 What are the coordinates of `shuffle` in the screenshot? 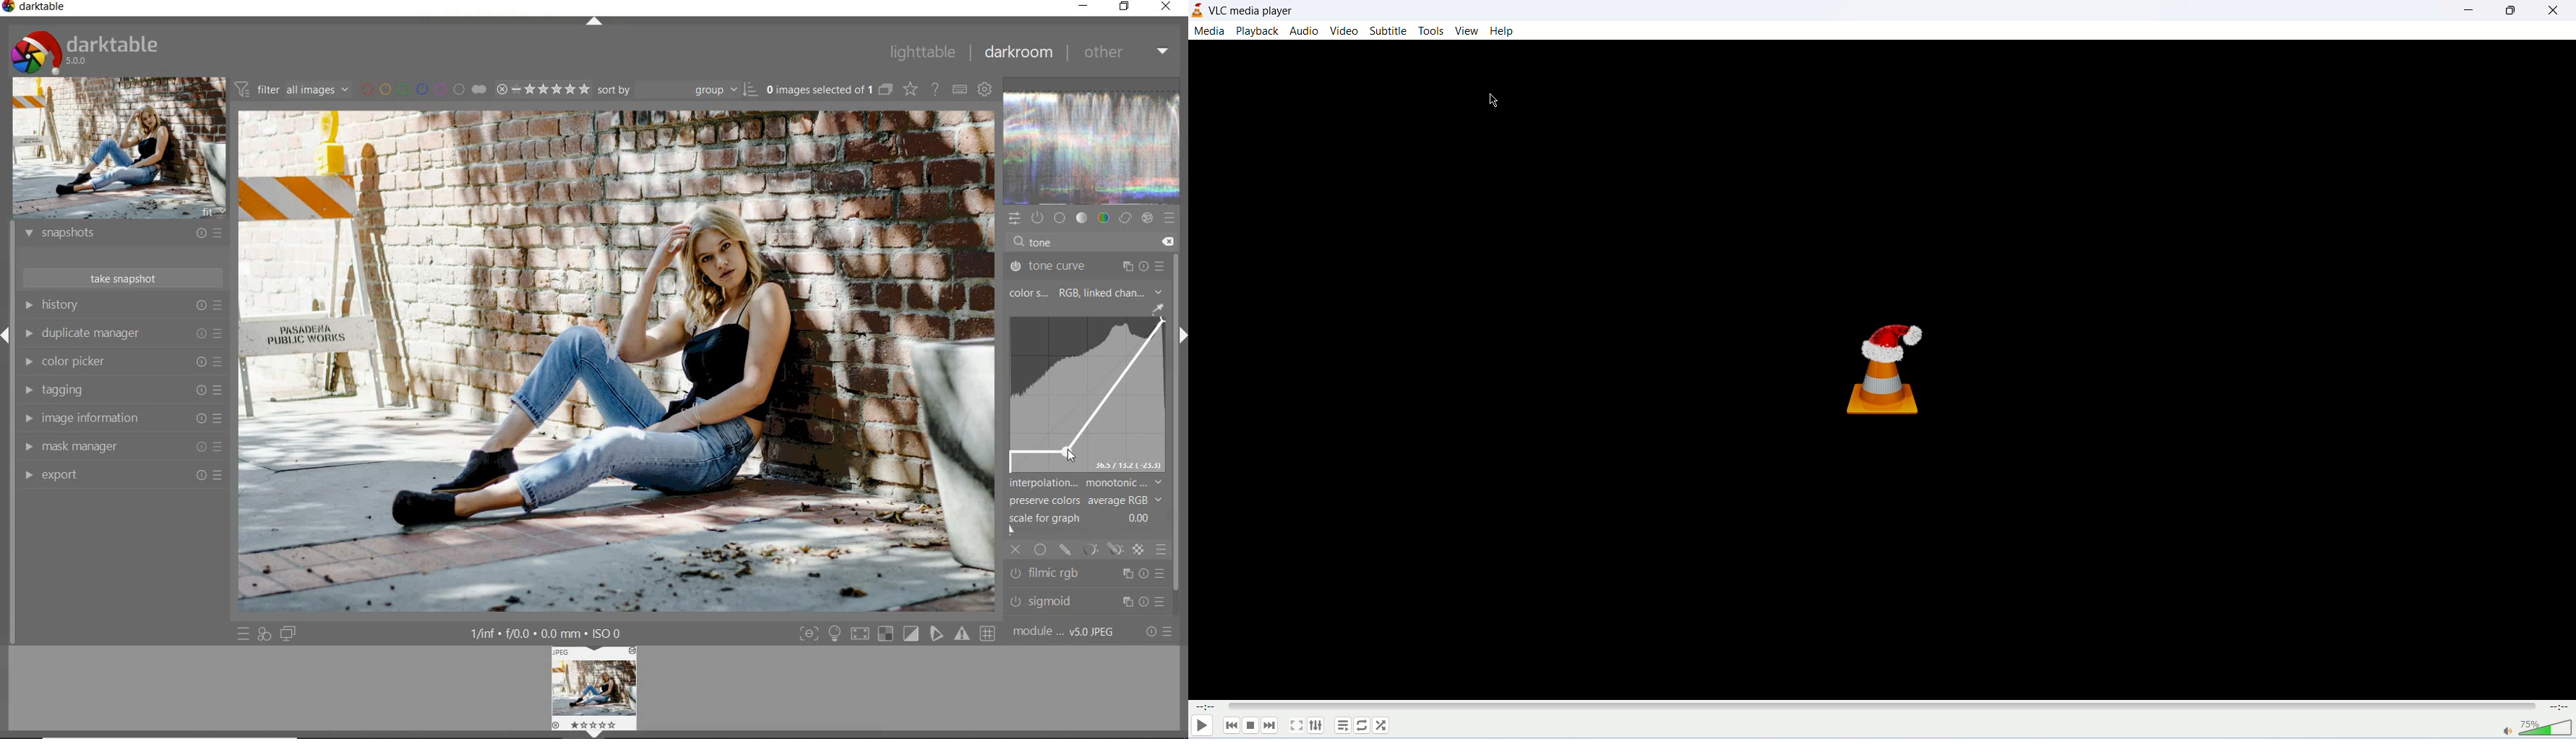 It's located at (1383, 726).